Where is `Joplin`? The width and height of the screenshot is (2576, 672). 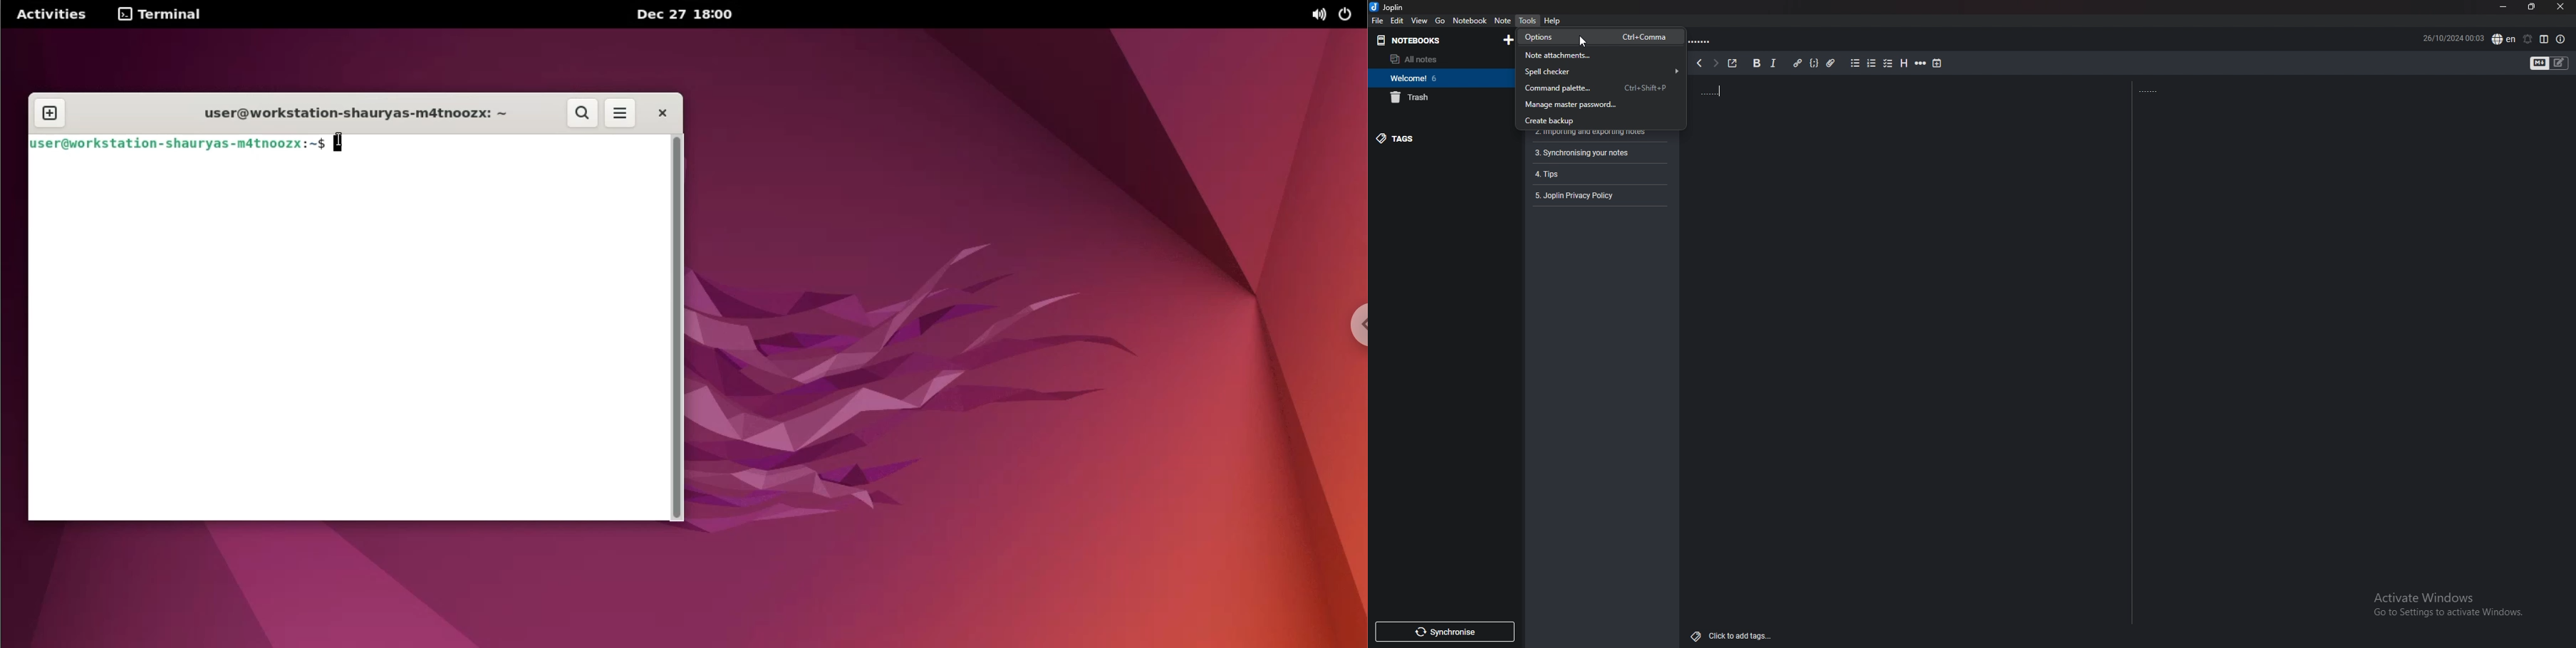 Joplin is located at coordinates (1389, 8).